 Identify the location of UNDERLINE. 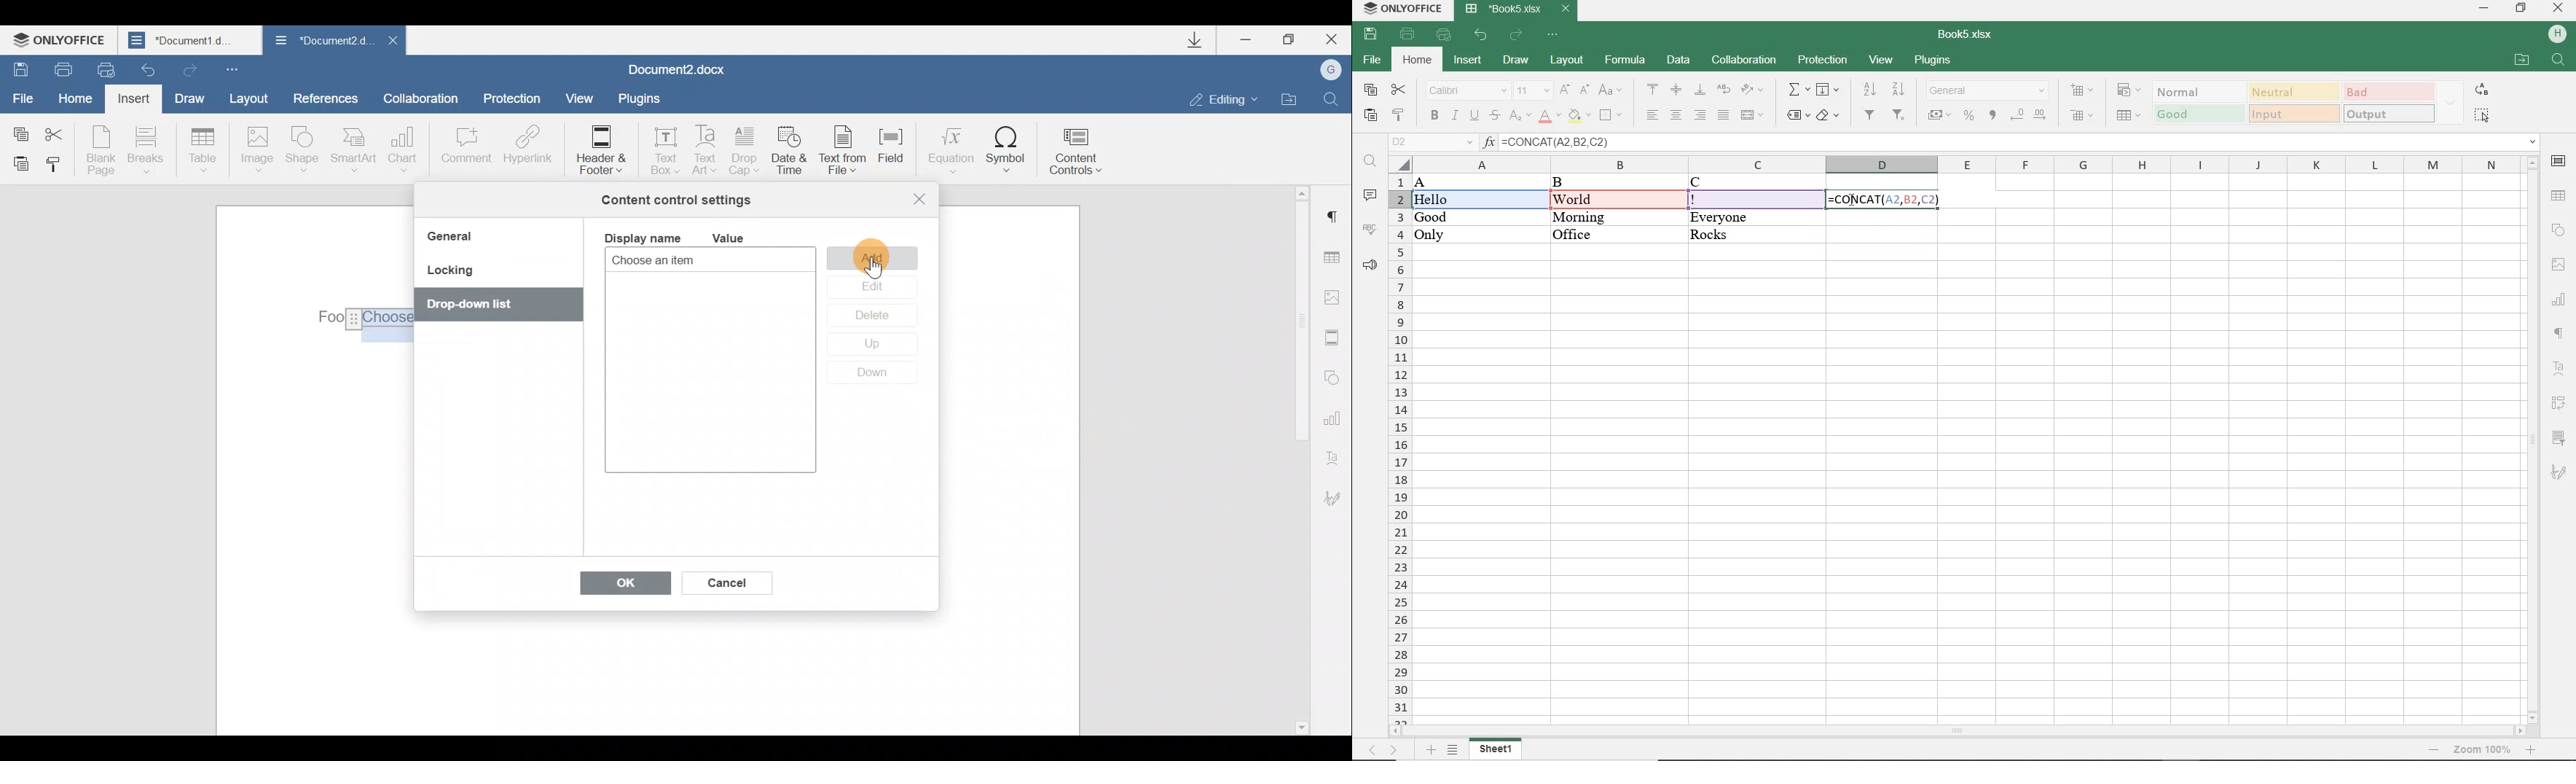
(1475, 115).